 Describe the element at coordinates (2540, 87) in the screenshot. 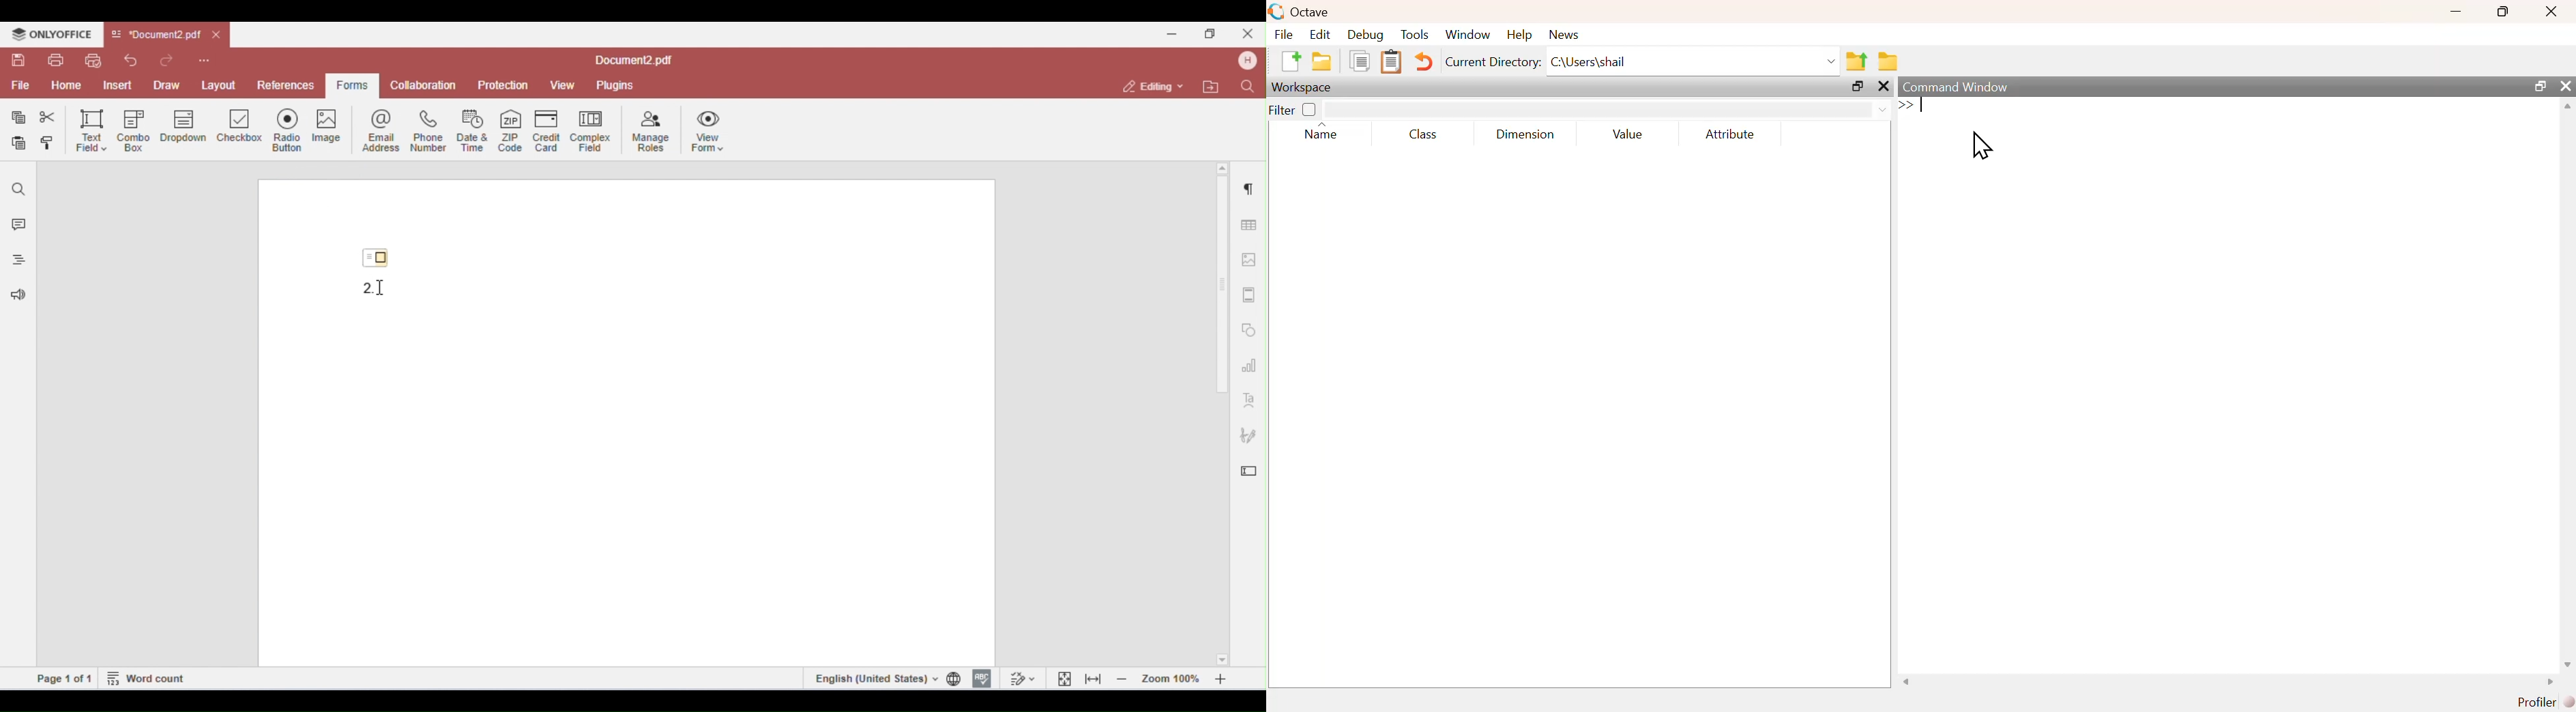

I see `maximize` at that location.